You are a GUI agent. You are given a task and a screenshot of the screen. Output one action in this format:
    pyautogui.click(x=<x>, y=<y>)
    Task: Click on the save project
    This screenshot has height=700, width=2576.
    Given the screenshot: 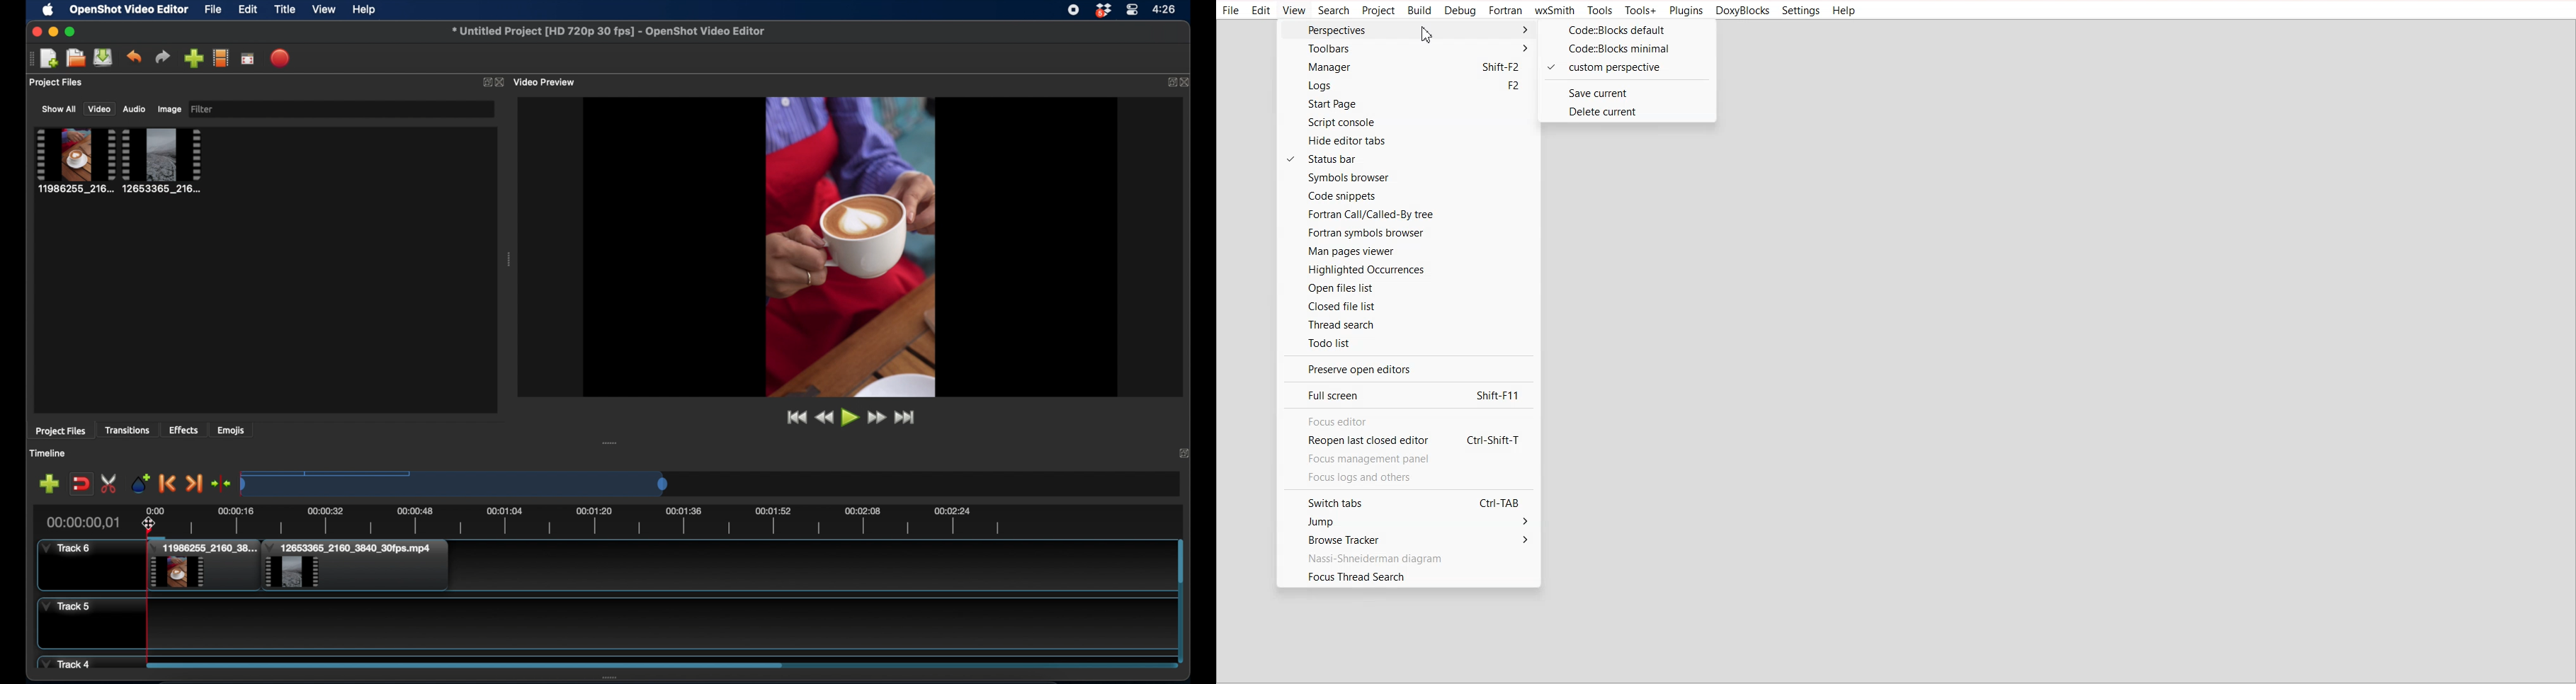 What is the action you would take?
    pyautogui.click(x=104, y=58)
    